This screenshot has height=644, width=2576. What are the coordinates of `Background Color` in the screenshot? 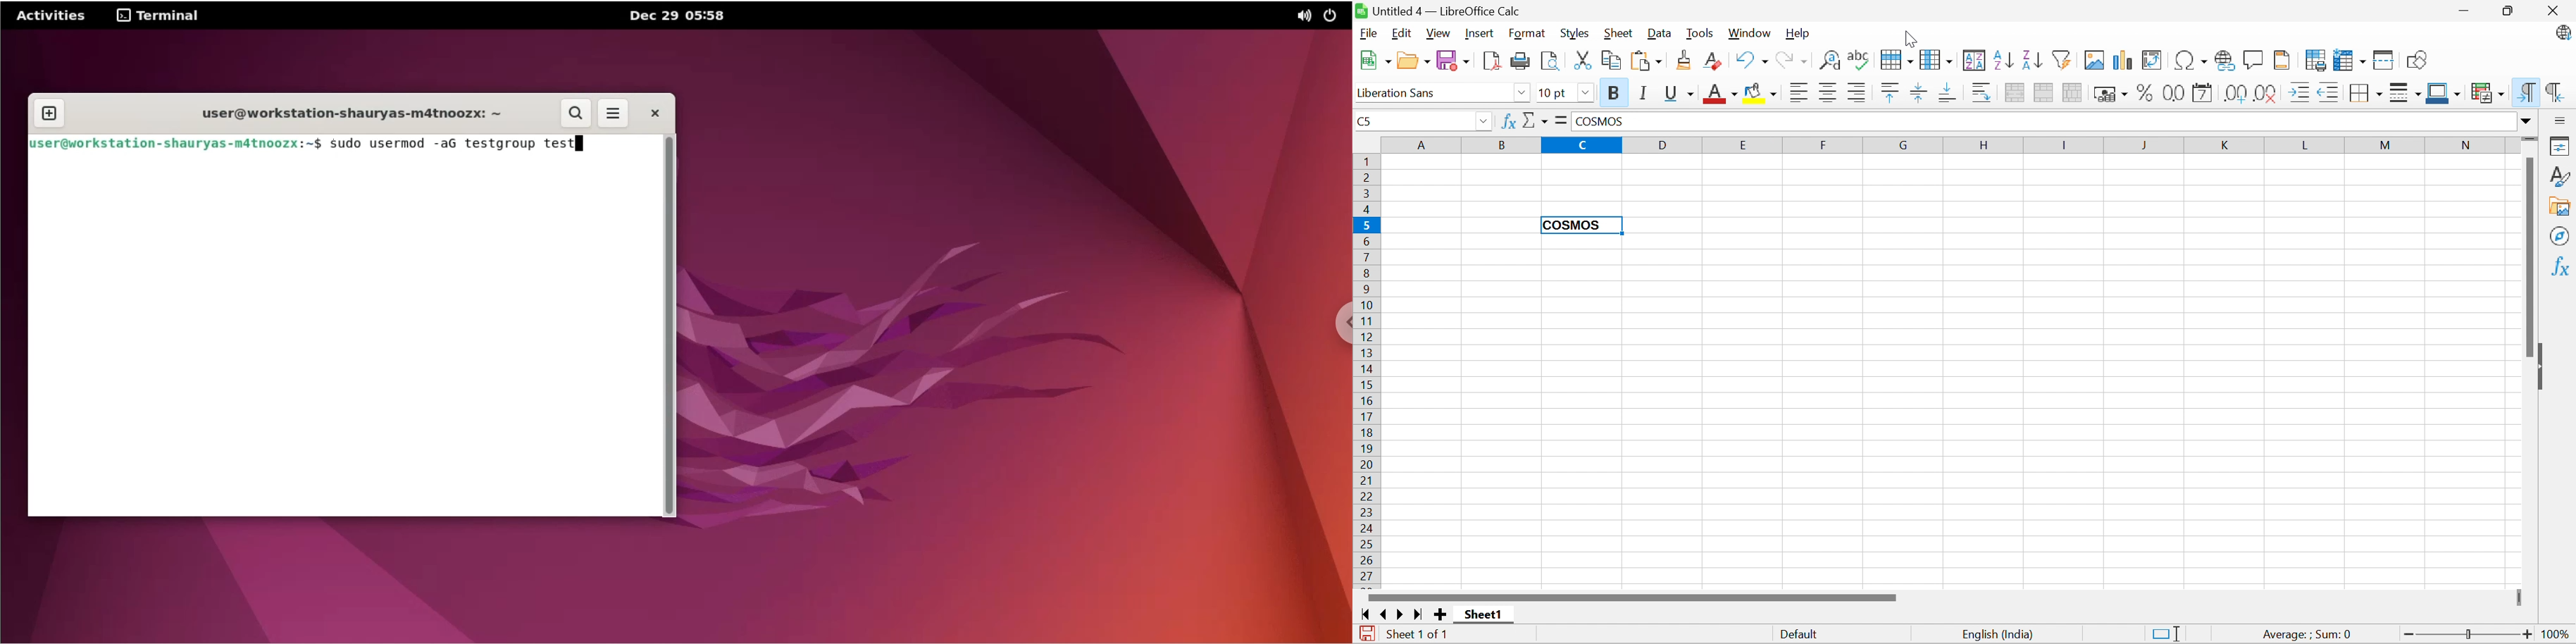 It's located at (1760, 93).